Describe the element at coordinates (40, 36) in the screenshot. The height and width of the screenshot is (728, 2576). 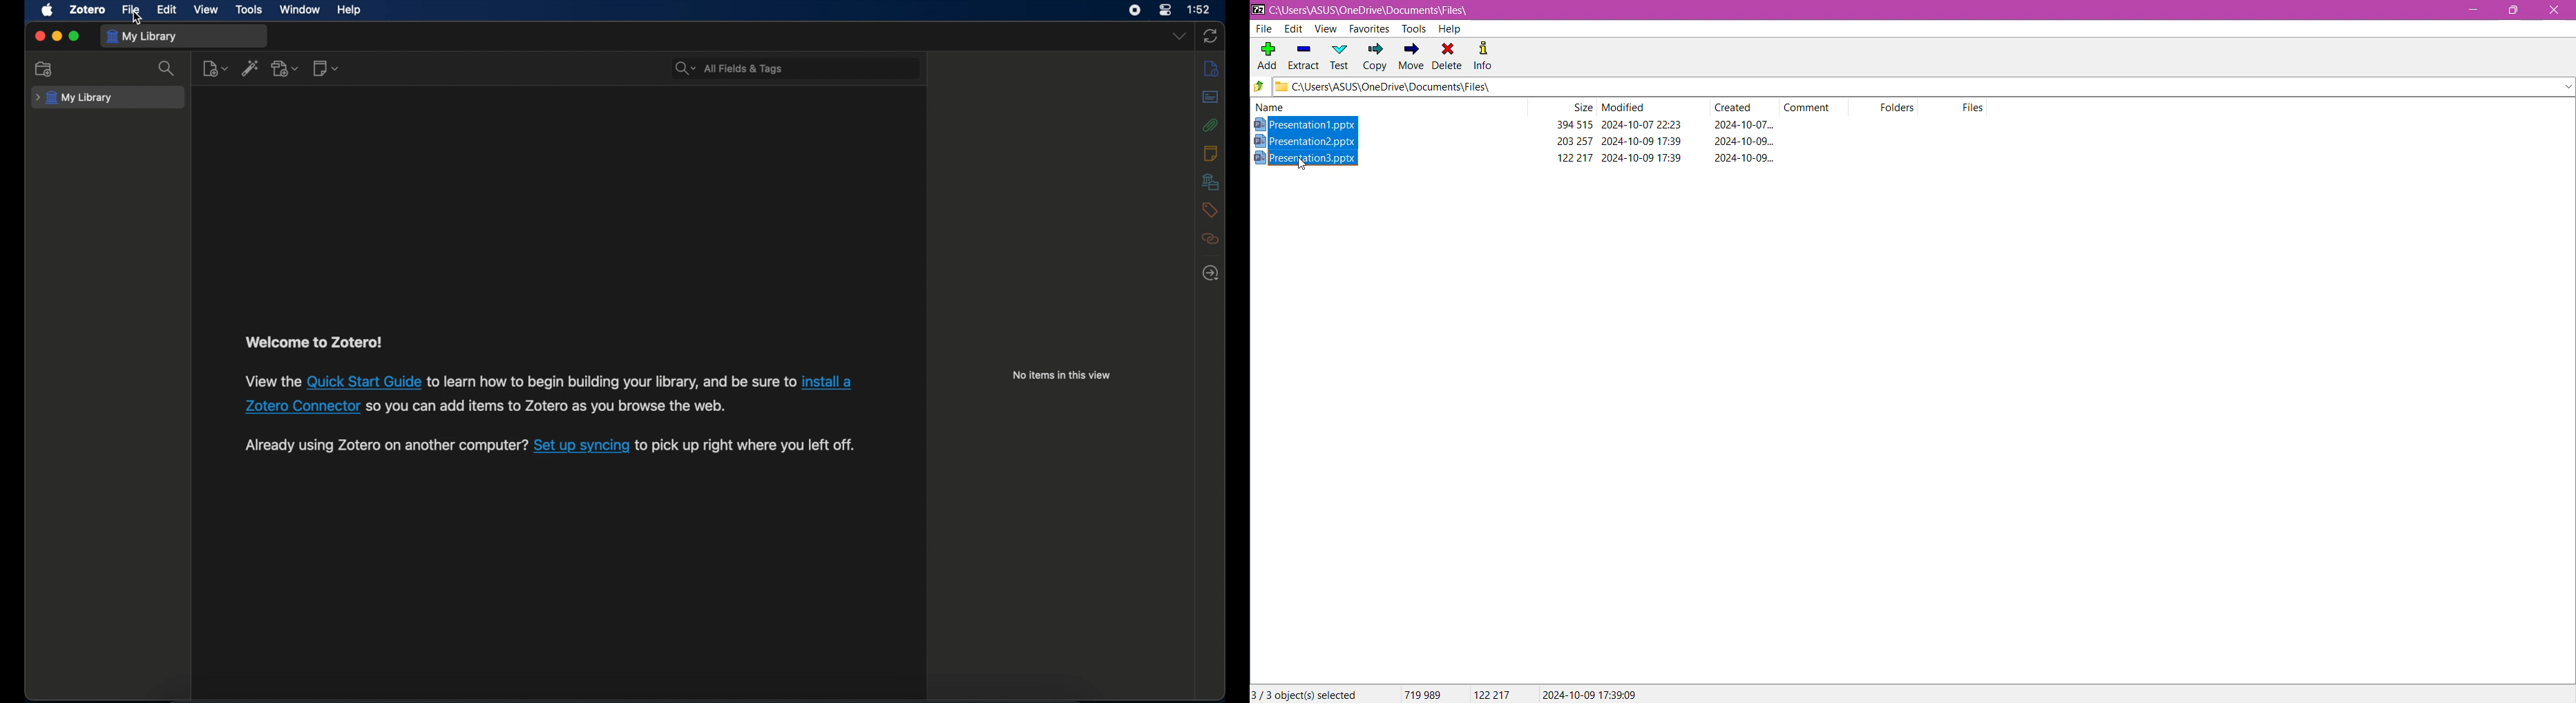
I see `close` at that location.